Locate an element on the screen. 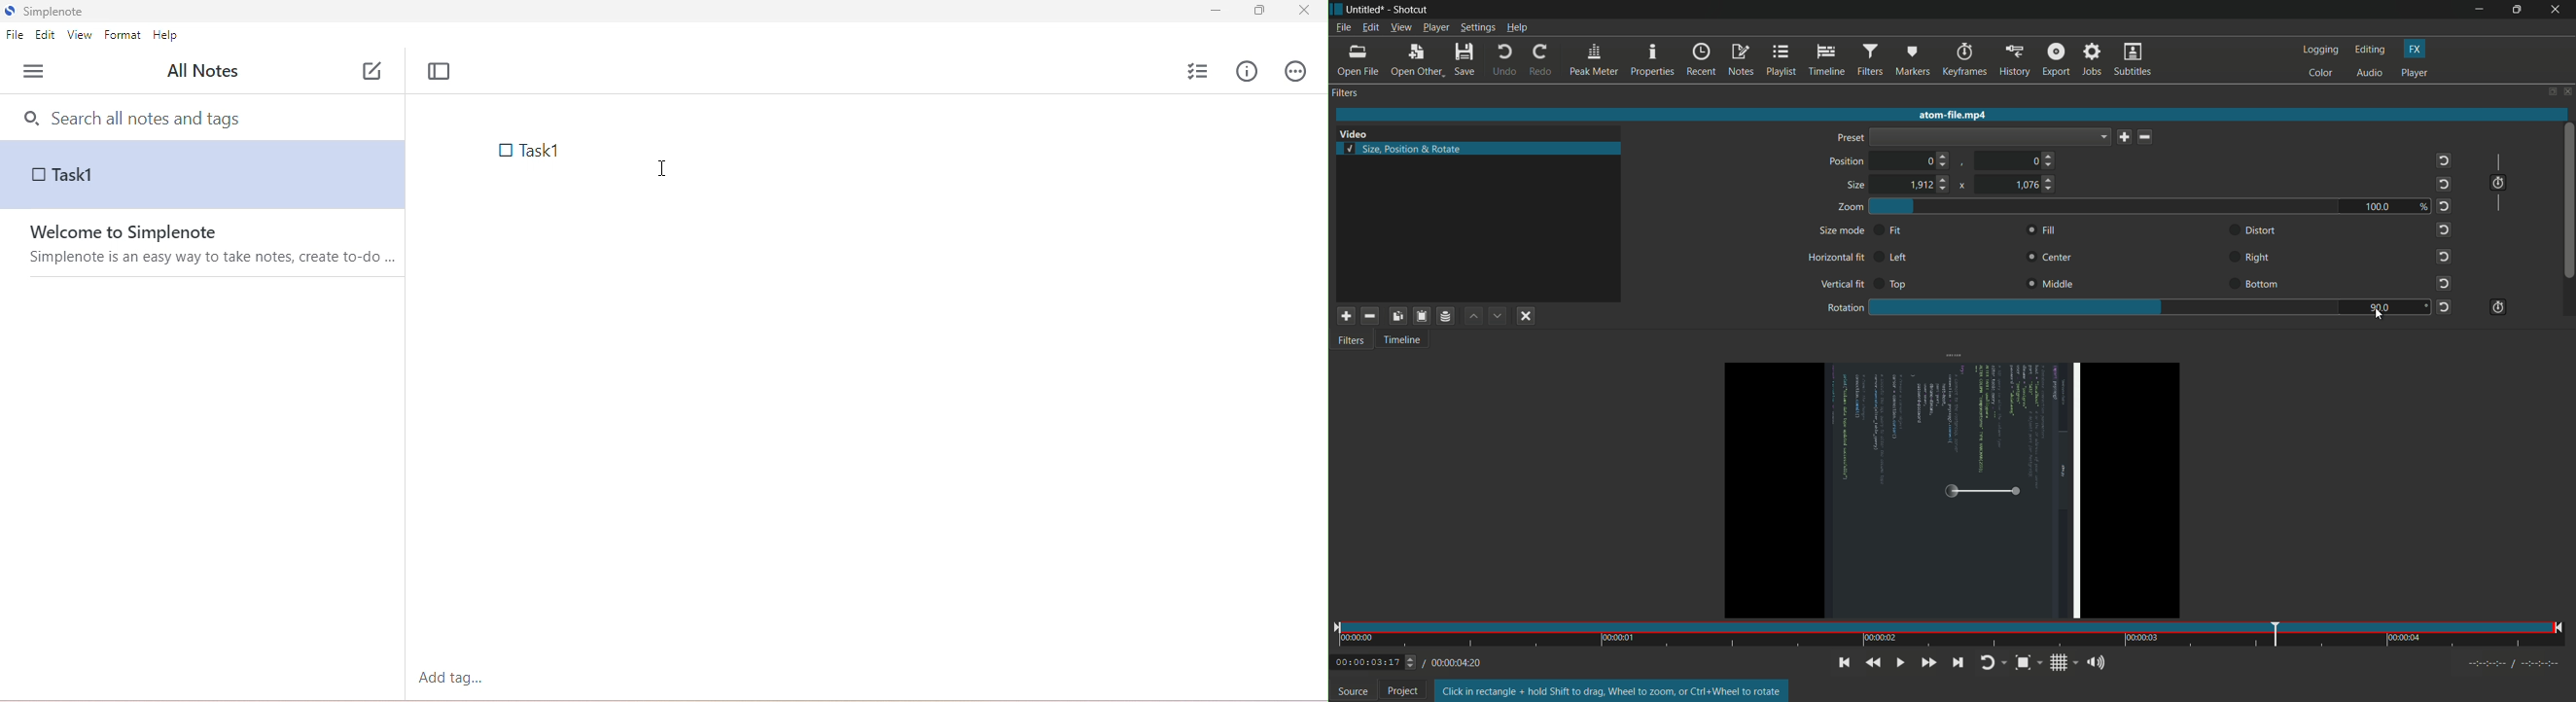 The image size is (2576, 728). timeline is located at coordinates (1825, 60).